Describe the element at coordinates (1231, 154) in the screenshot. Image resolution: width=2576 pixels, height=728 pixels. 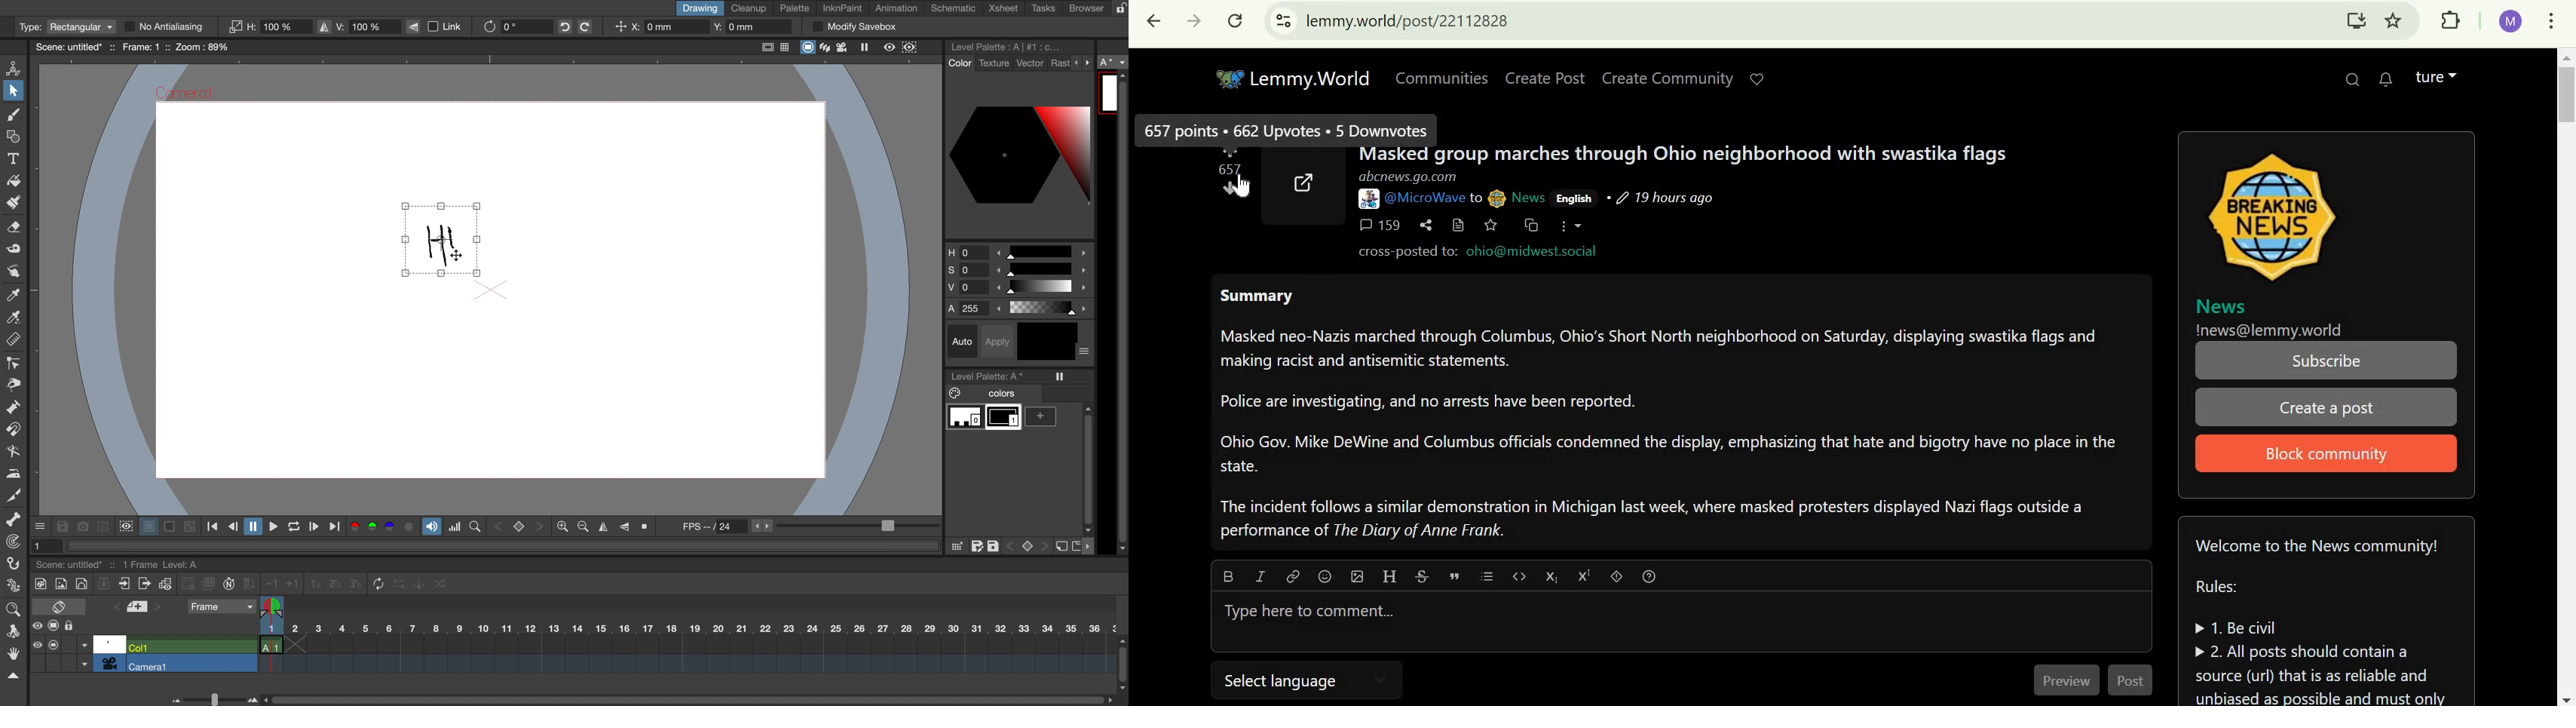
I see `upvote` at that location.